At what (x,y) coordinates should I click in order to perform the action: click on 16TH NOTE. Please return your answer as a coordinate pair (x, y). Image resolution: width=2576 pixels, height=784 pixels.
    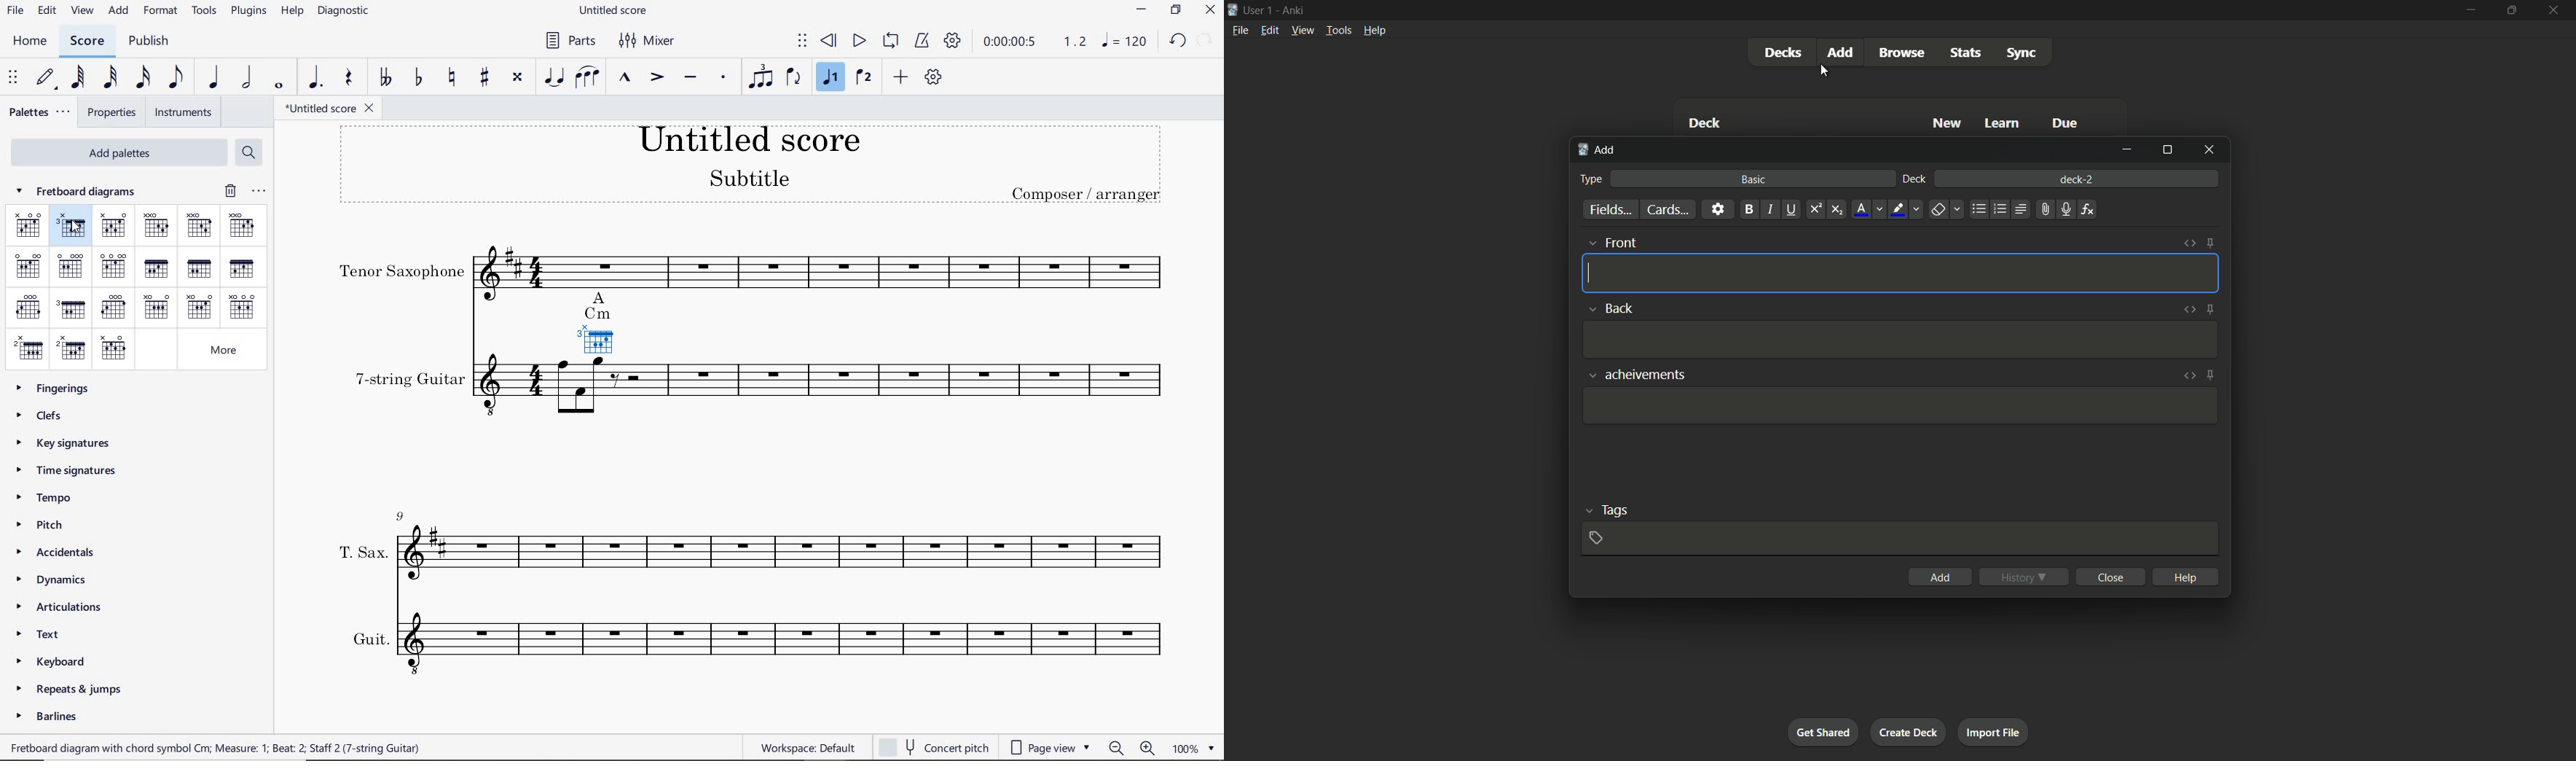
    Looking at the image, I should click on (141, 78).